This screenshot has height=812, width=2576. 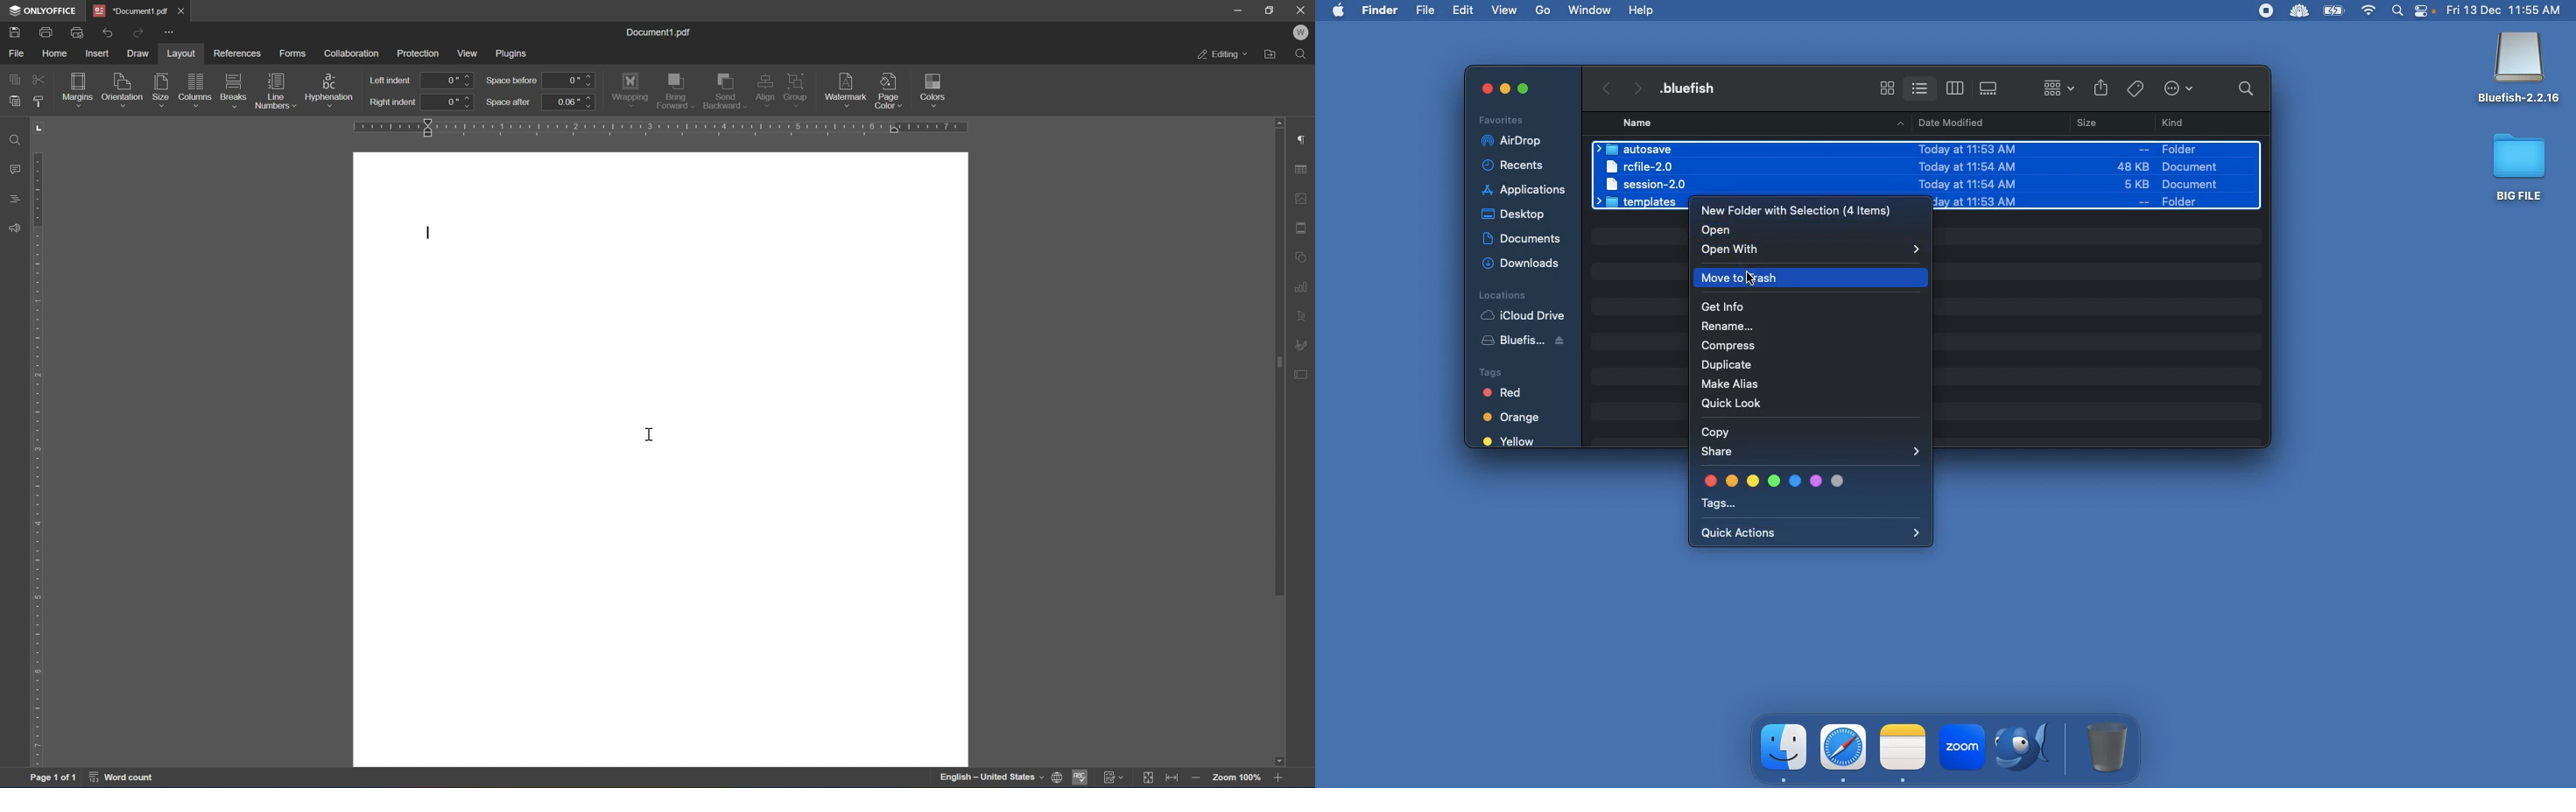 What do you see at coordinates (1222, 55) in the screenshot?
I see `editing` at bounding box center [1222, 55].